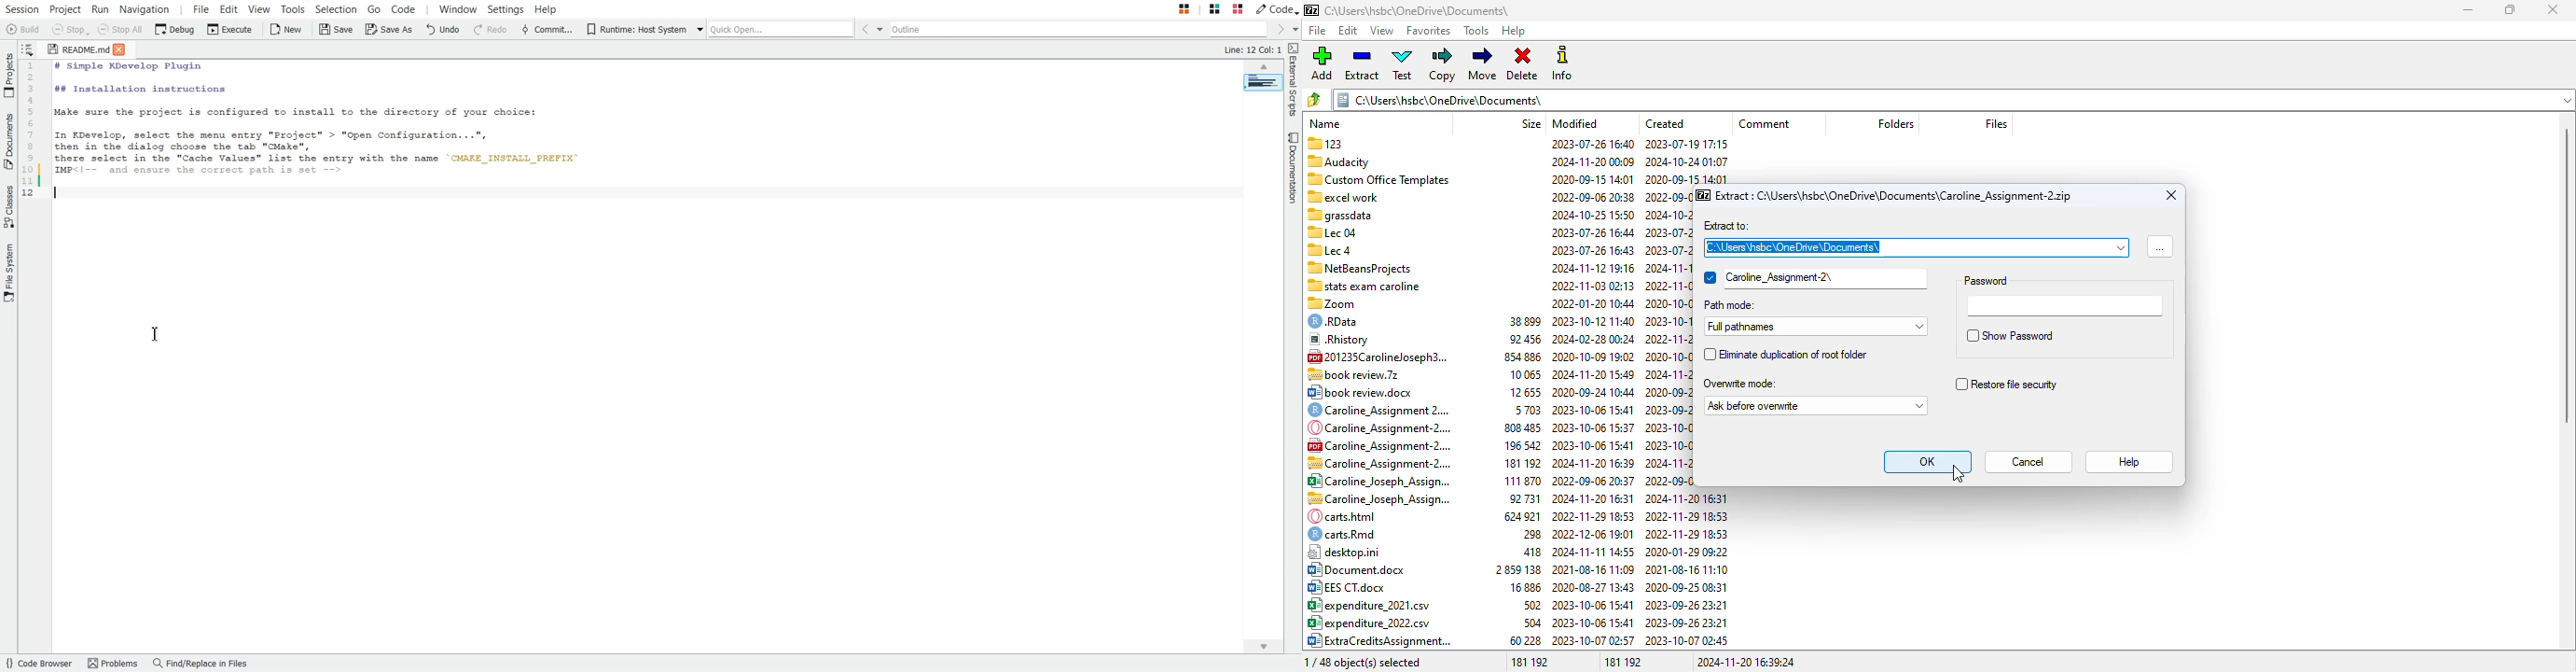  Describe the element at coordinates (2469, 10) in the screenshot. I see `minimize` at that location.